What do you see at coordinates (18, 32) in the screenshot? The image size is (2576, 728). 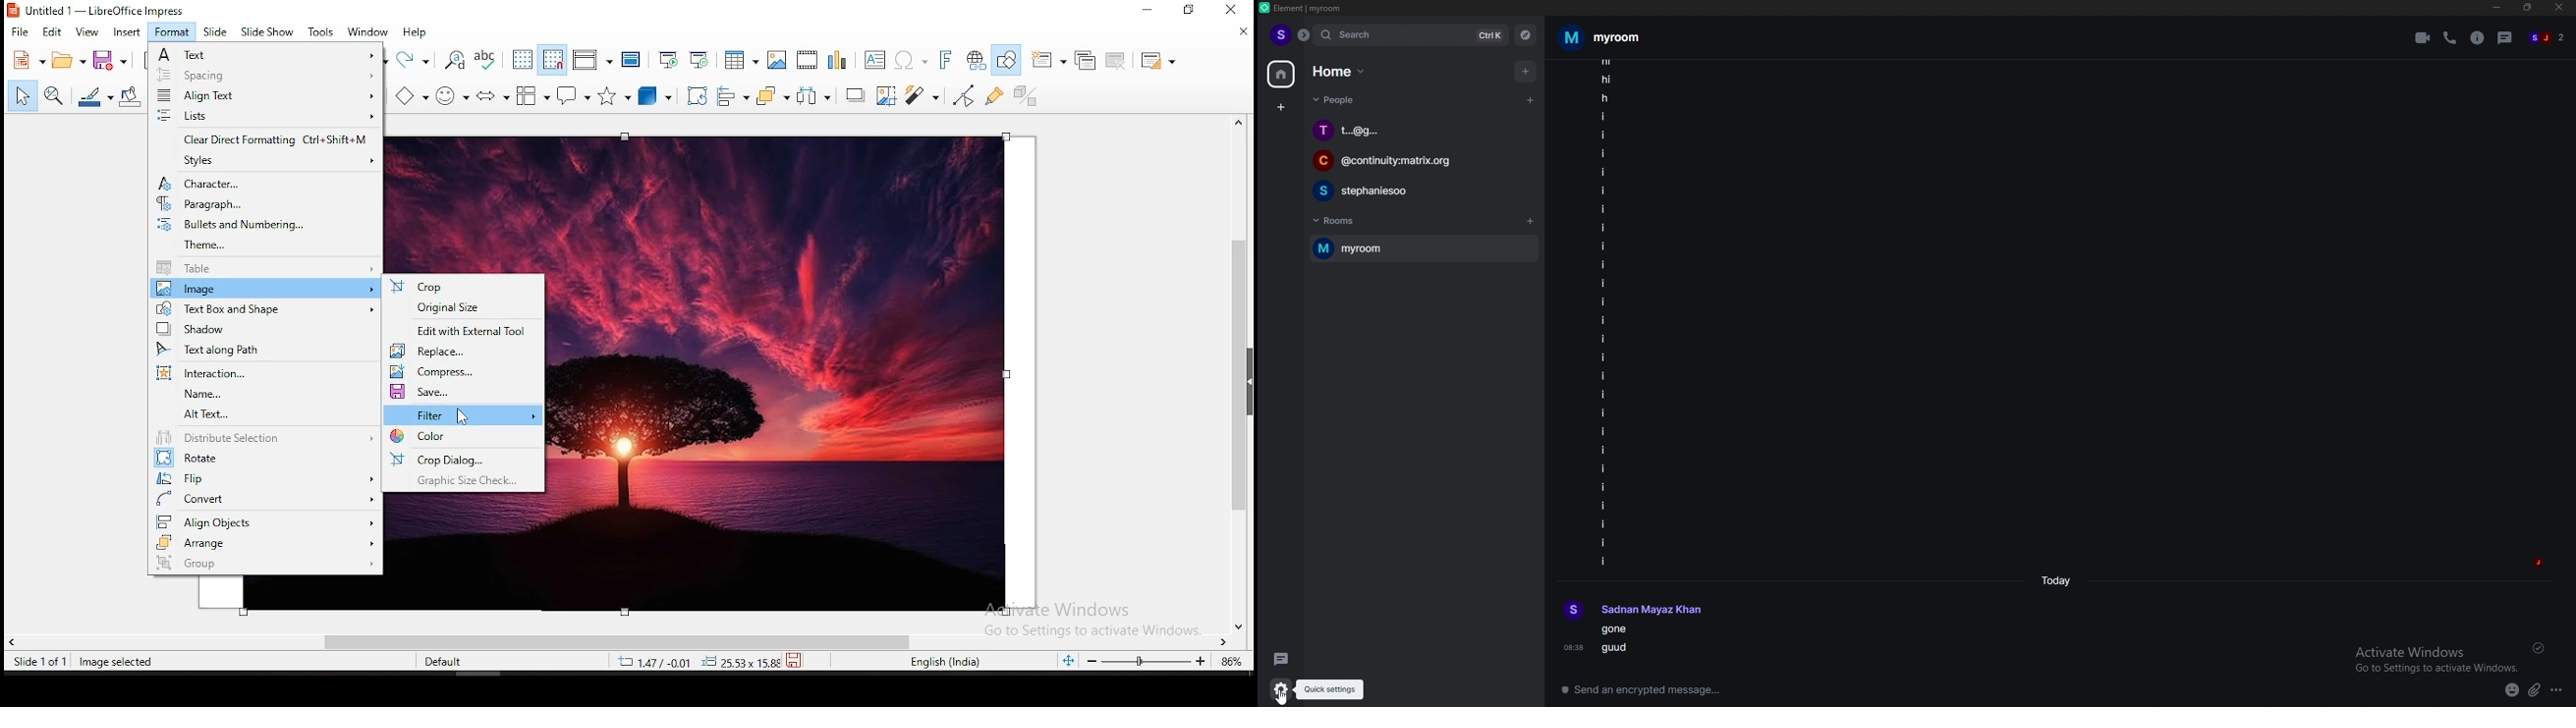 I see `file` at bounding box center [18, 32].